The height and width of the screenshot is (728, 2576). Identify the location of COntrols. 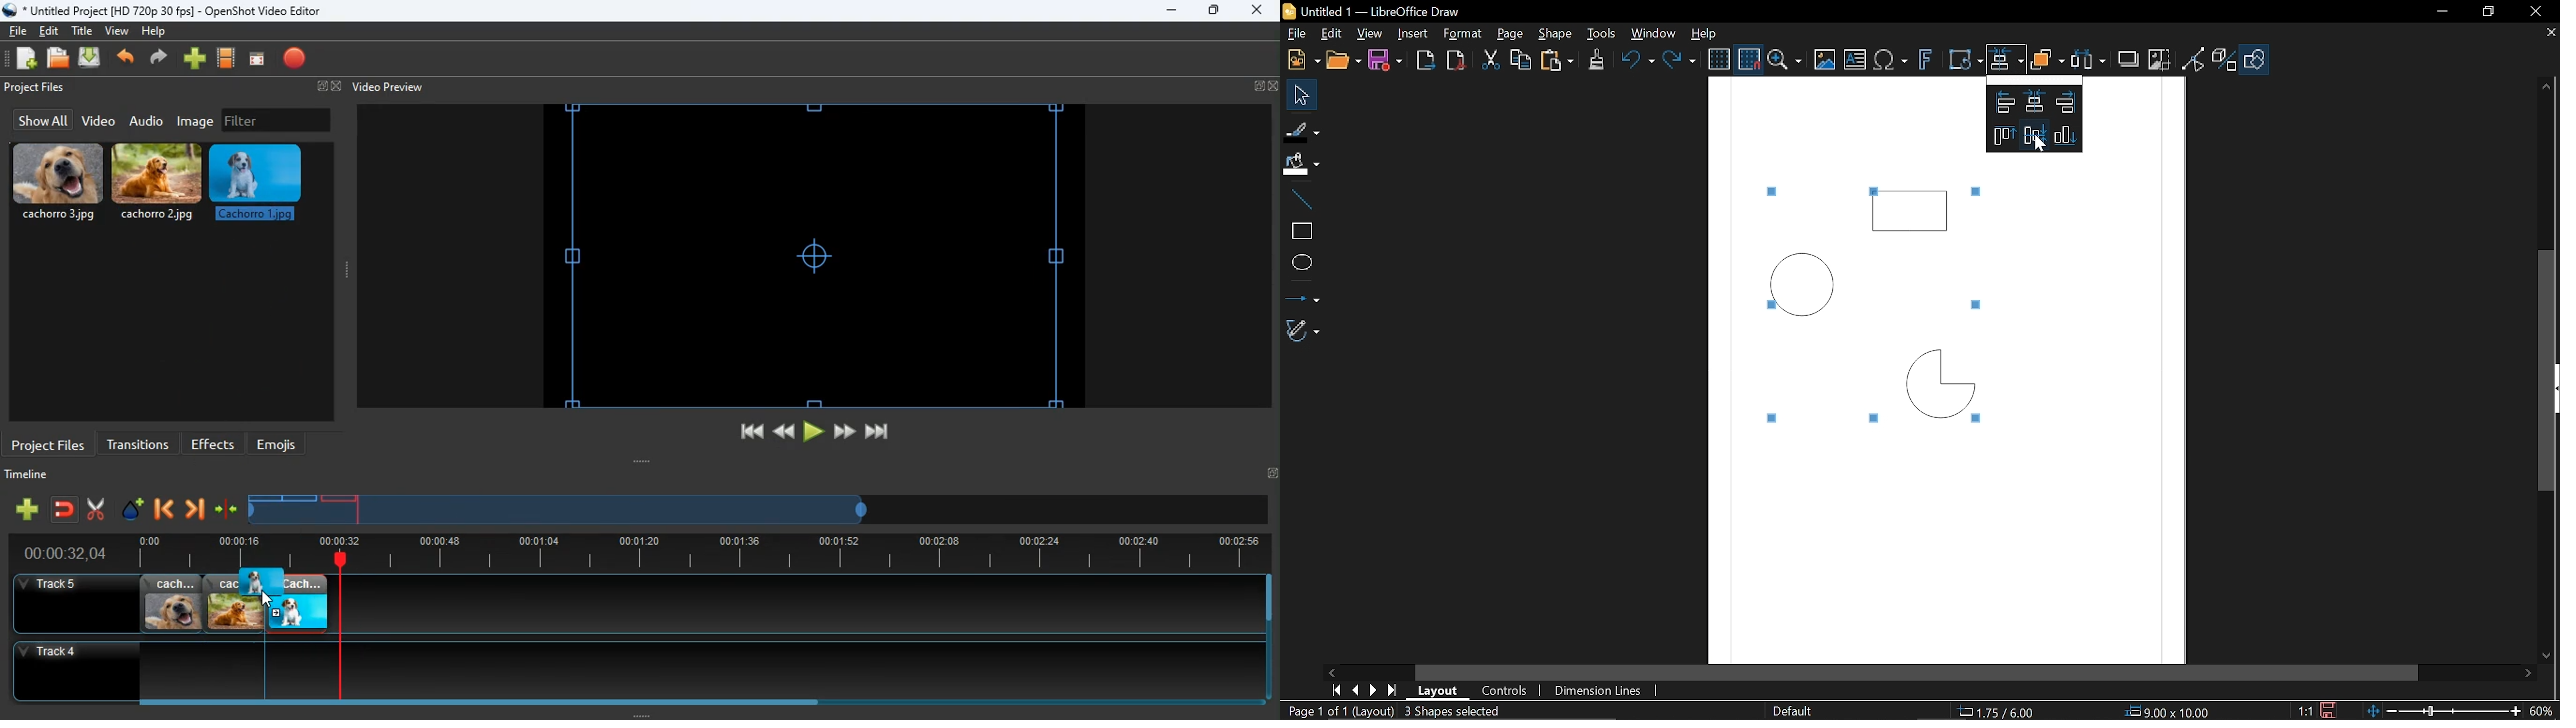
(1510, 691).